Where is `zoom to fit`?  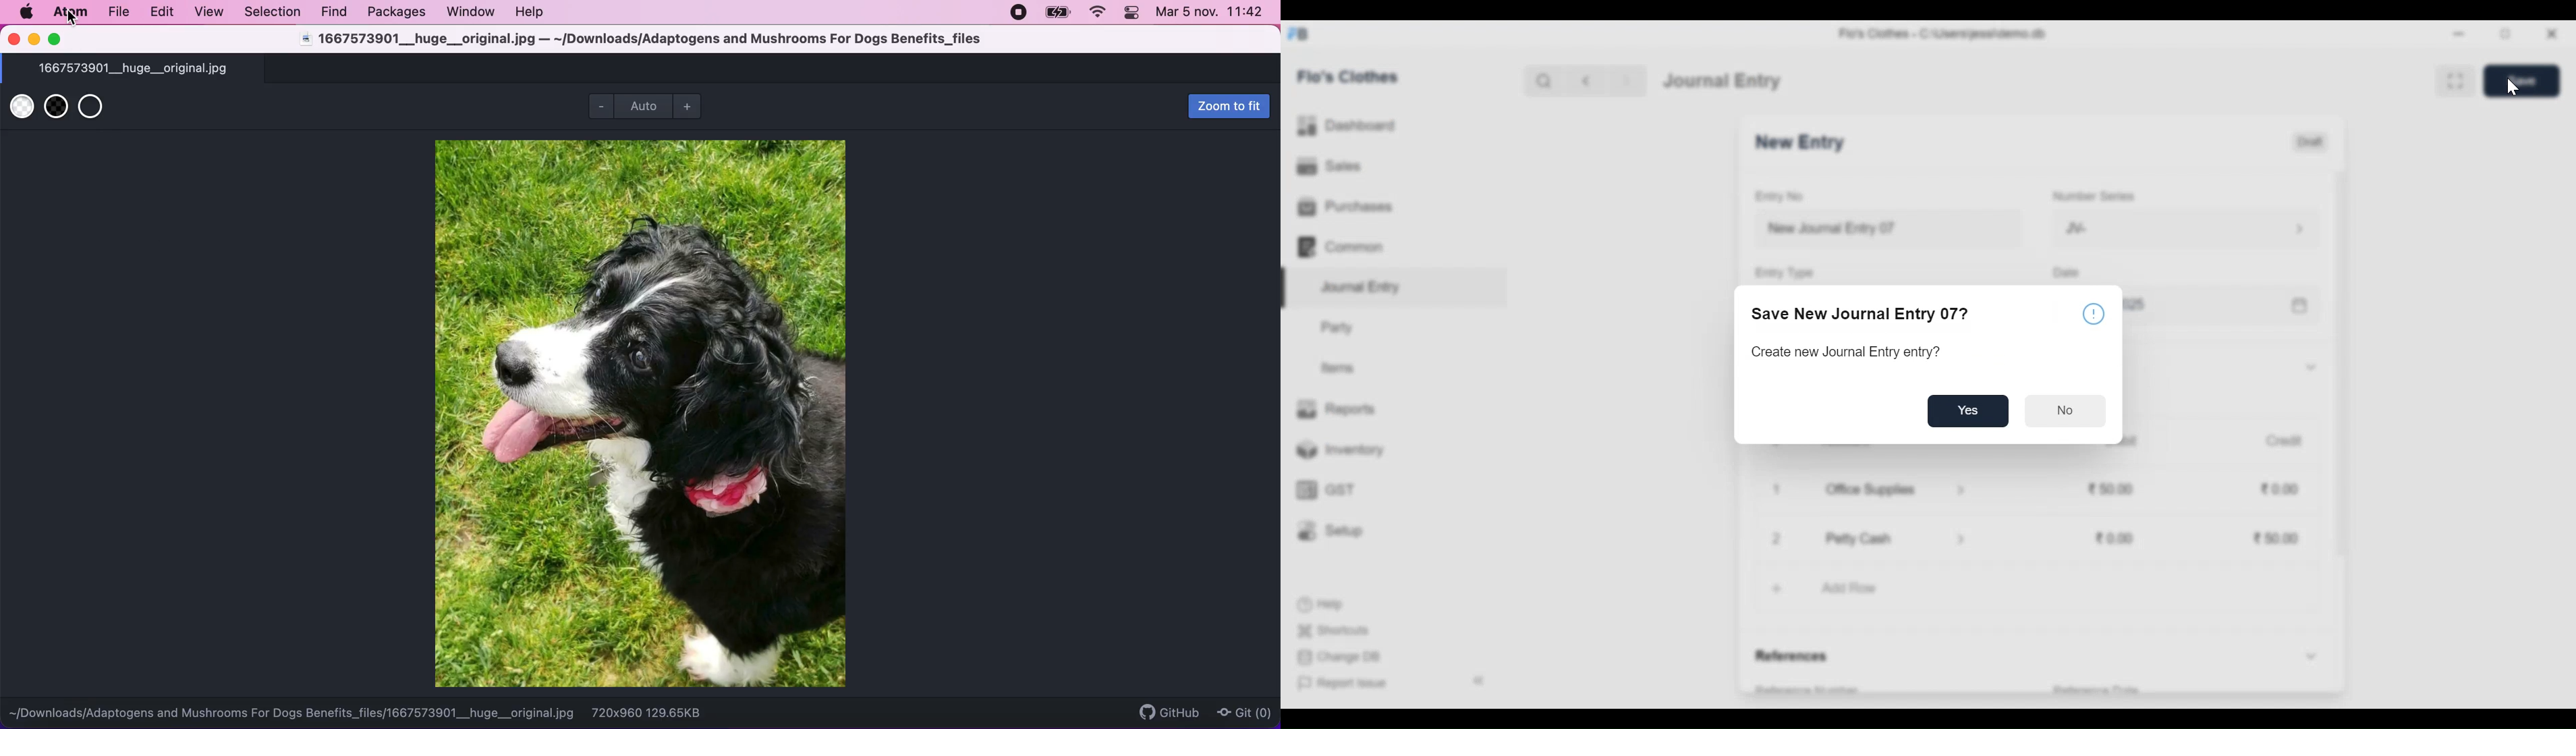
zoom to fit is located at coordinates (1225, 109).